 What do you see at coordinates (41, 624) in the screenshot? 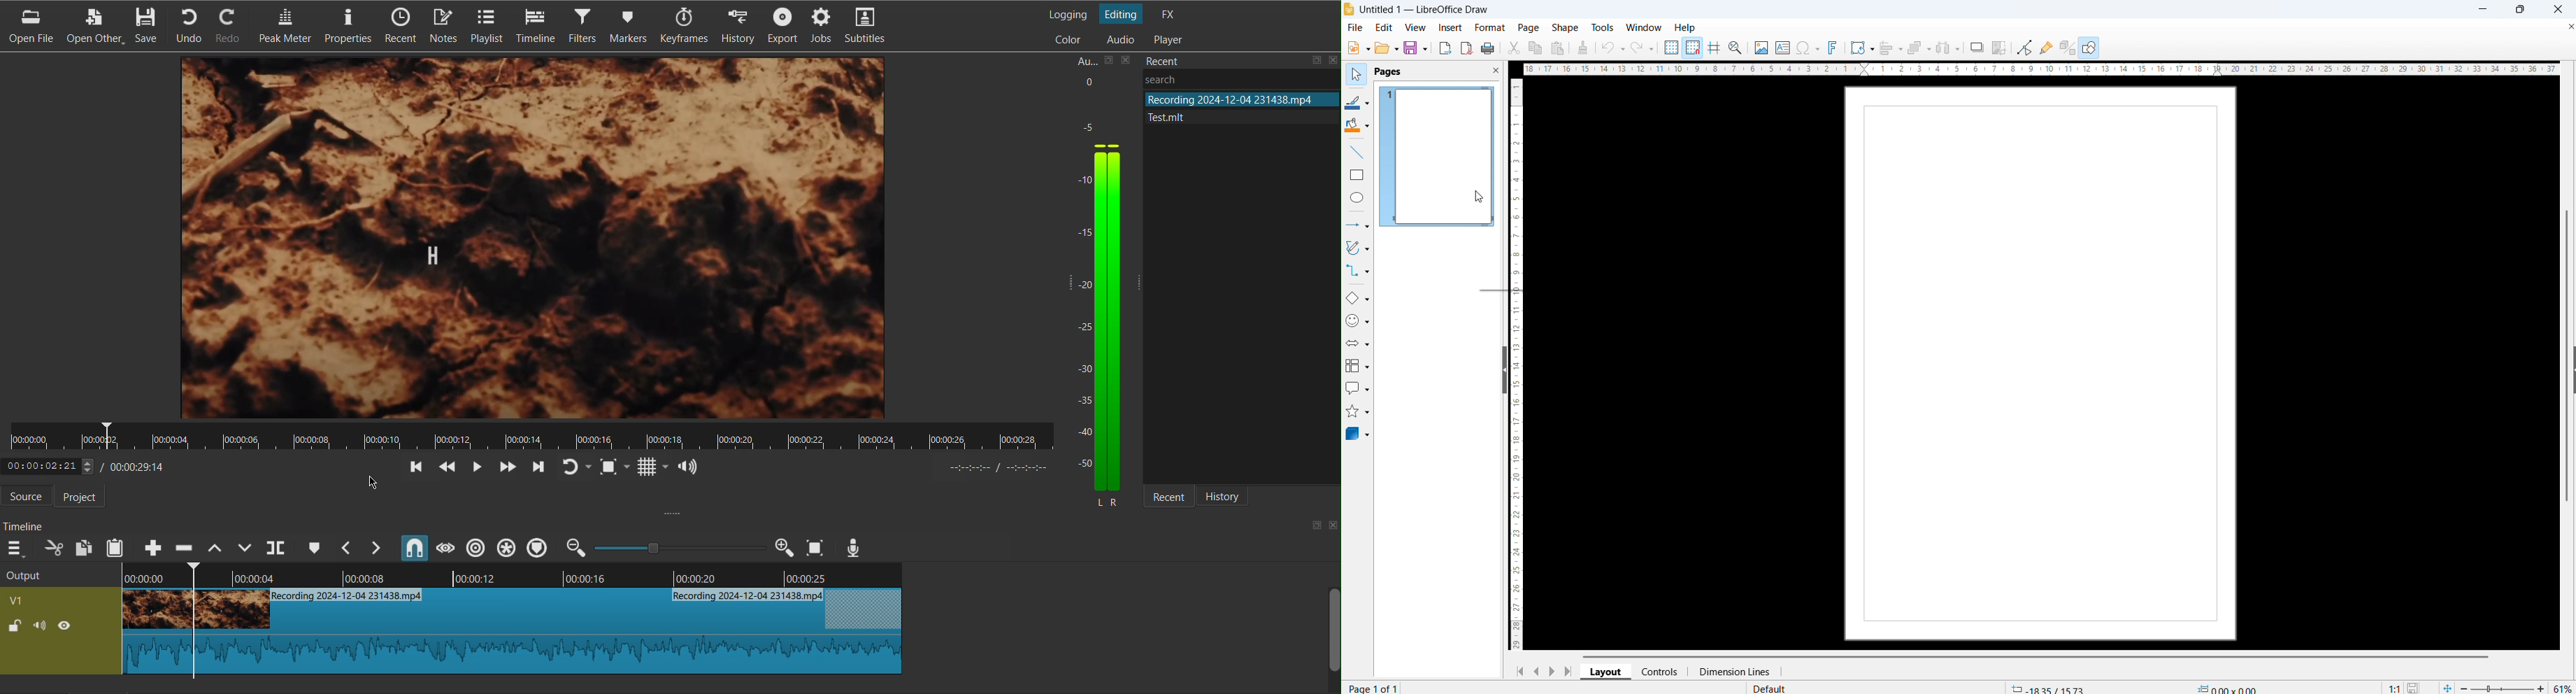
I see `(un)mute` at bounding box center [41, 624].